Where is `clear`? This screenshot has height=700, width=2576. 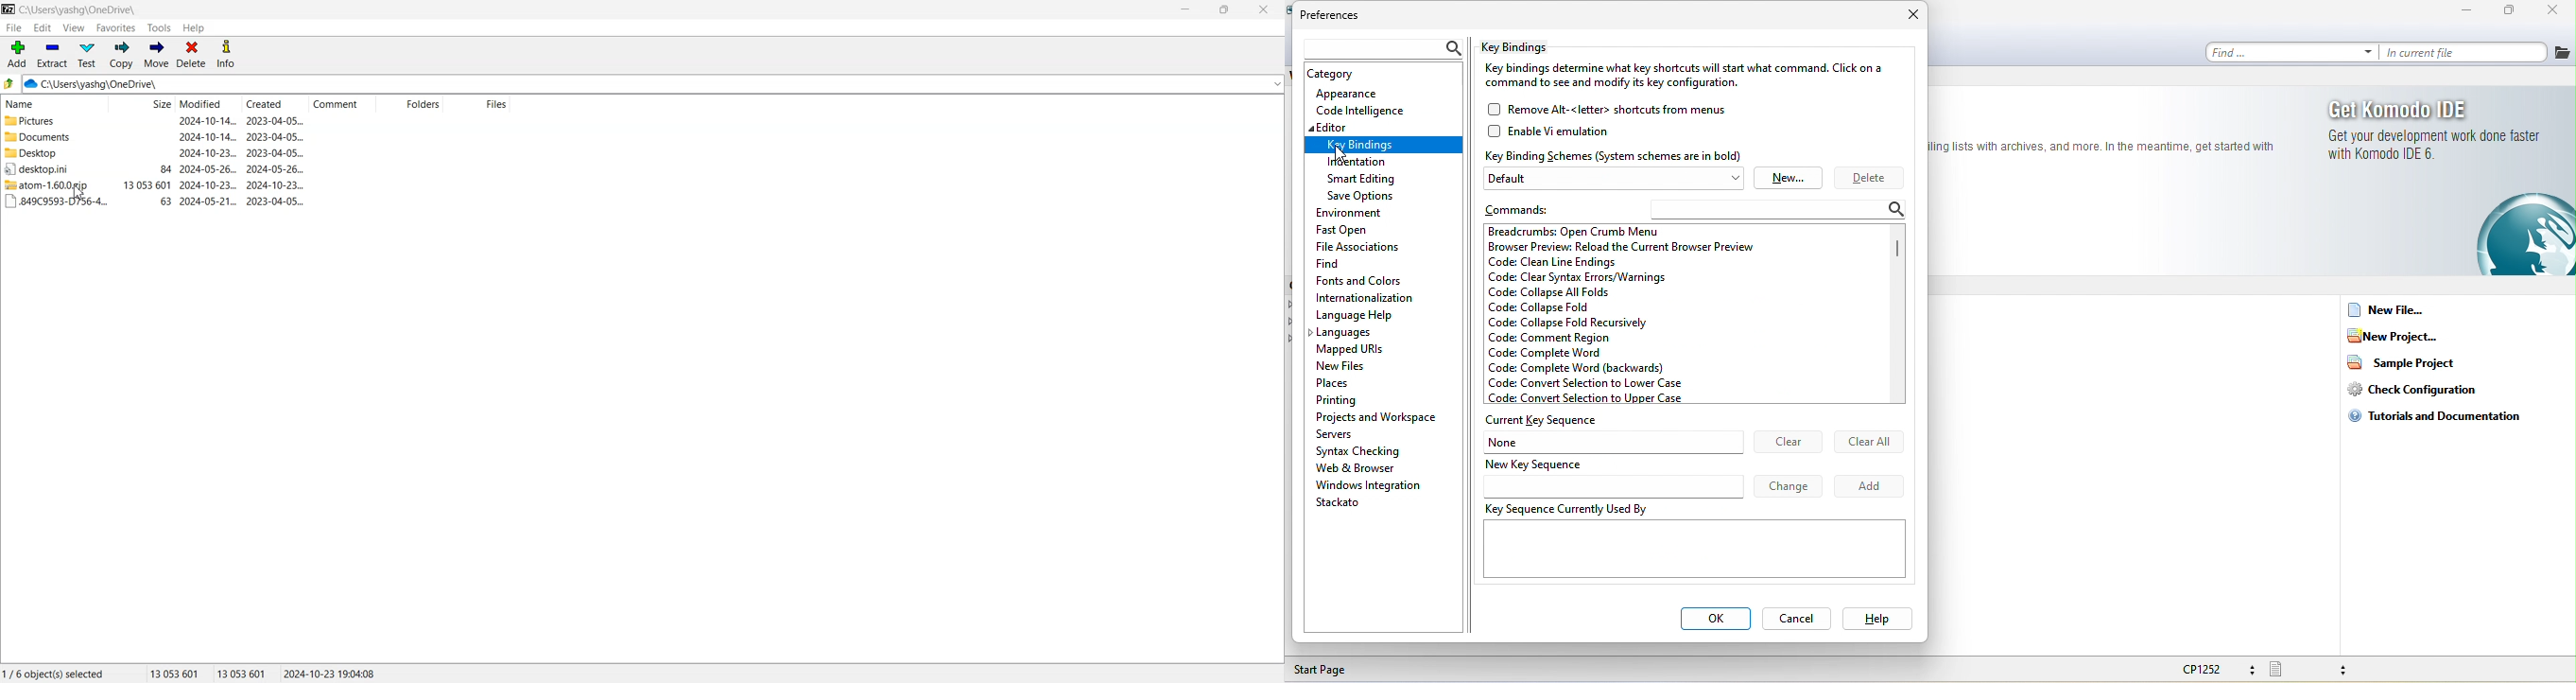
clear is located at coordinates (1788, 443).